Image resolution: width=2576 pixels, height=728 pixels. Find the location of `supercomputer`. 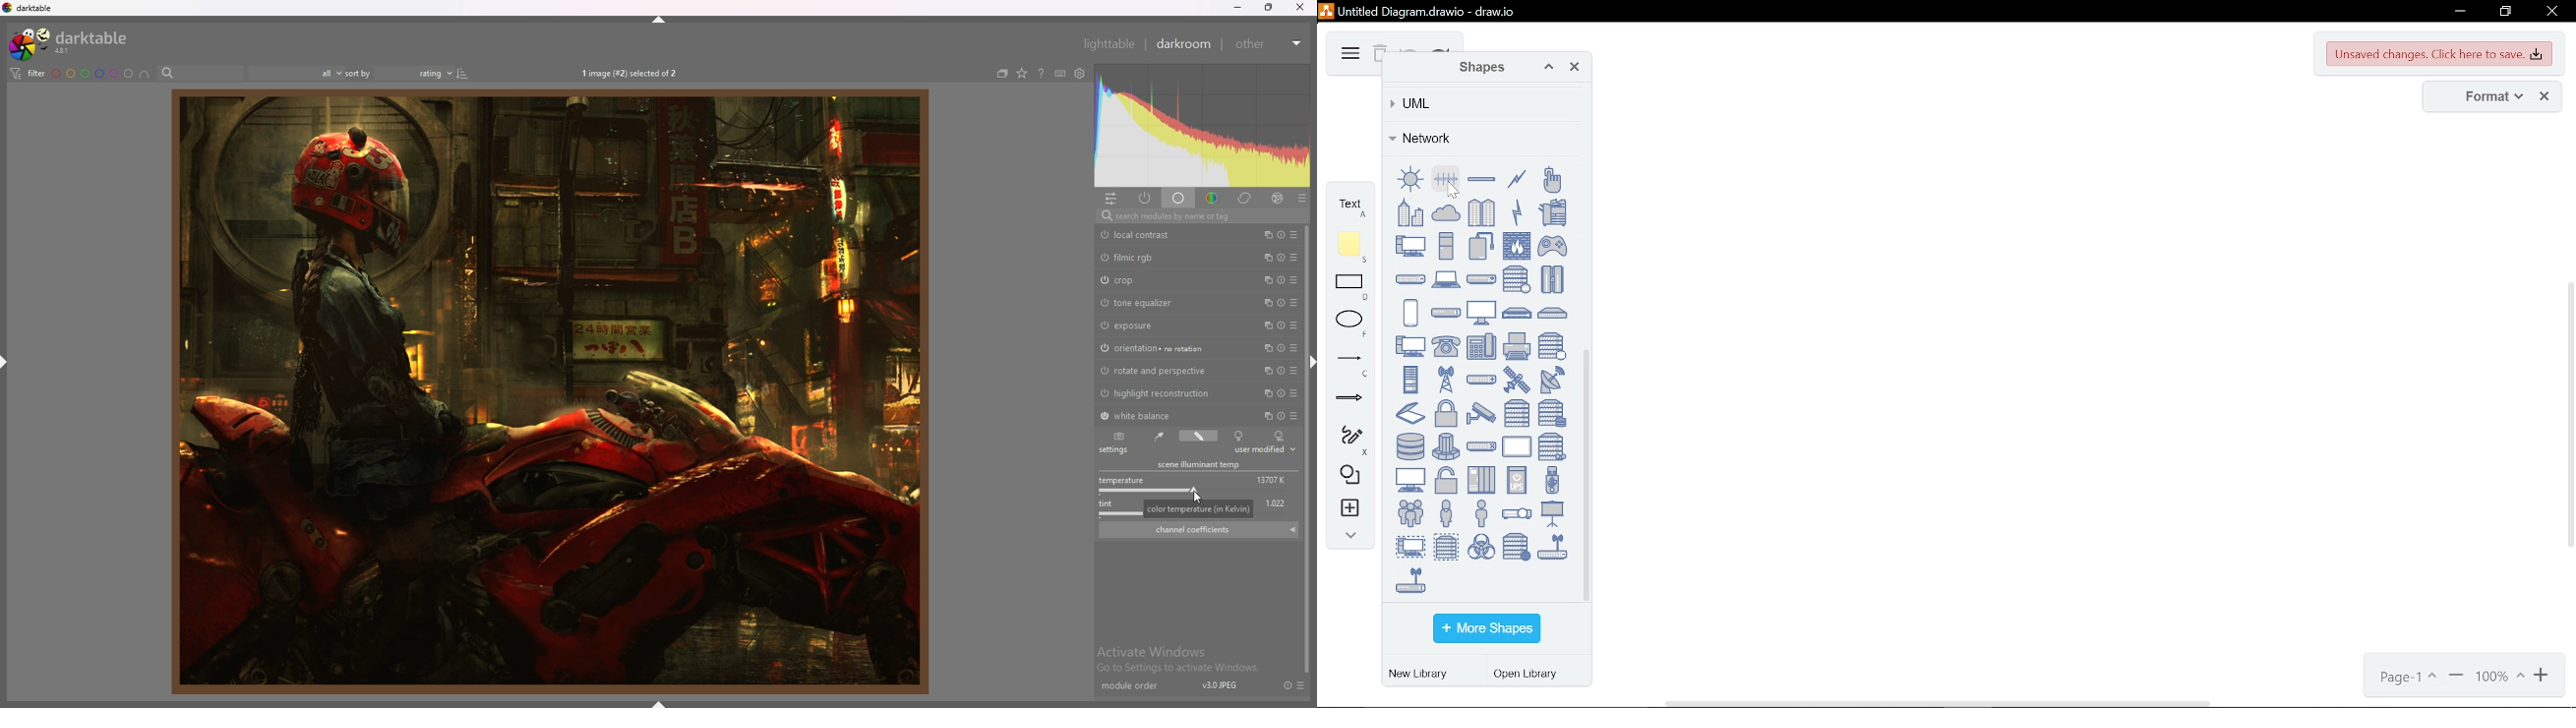

supercomputer is located at coordinates (1446, 446).